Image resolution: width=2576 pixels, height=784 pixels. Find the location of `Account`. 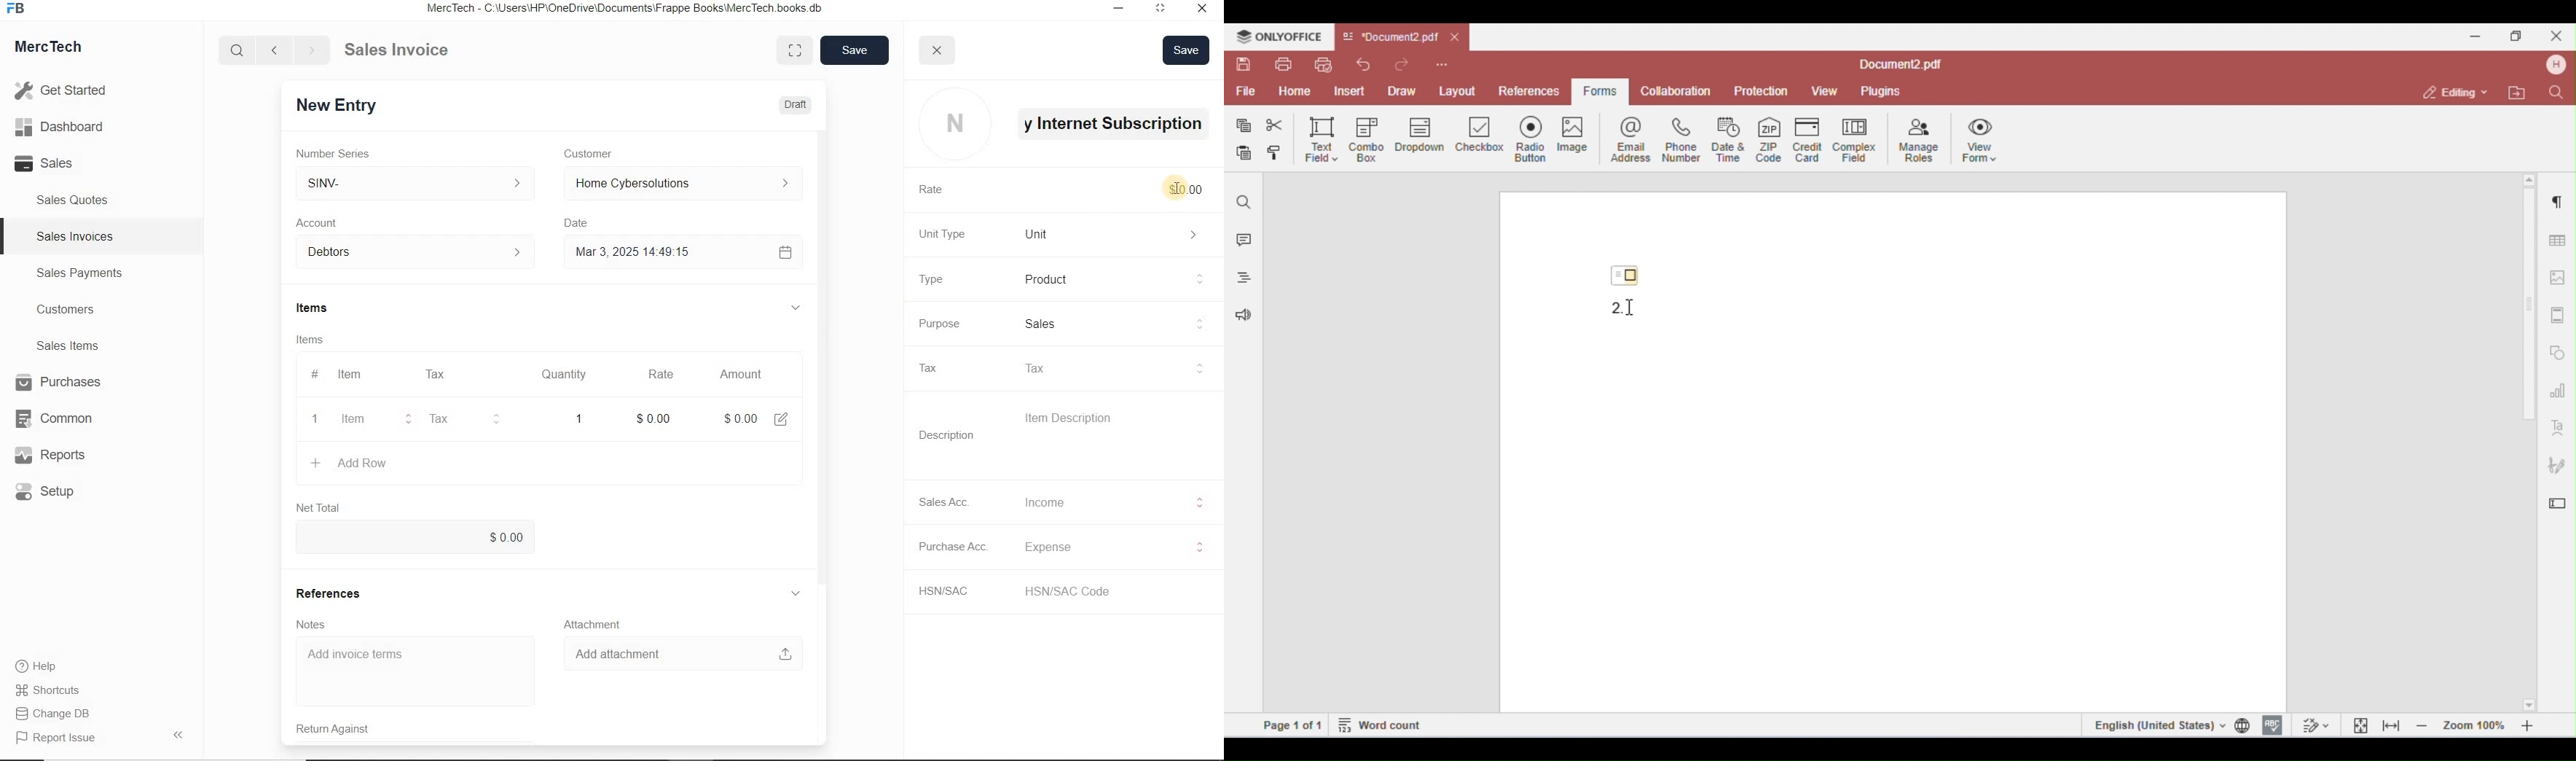

Account is located at coordinates (321, 223).